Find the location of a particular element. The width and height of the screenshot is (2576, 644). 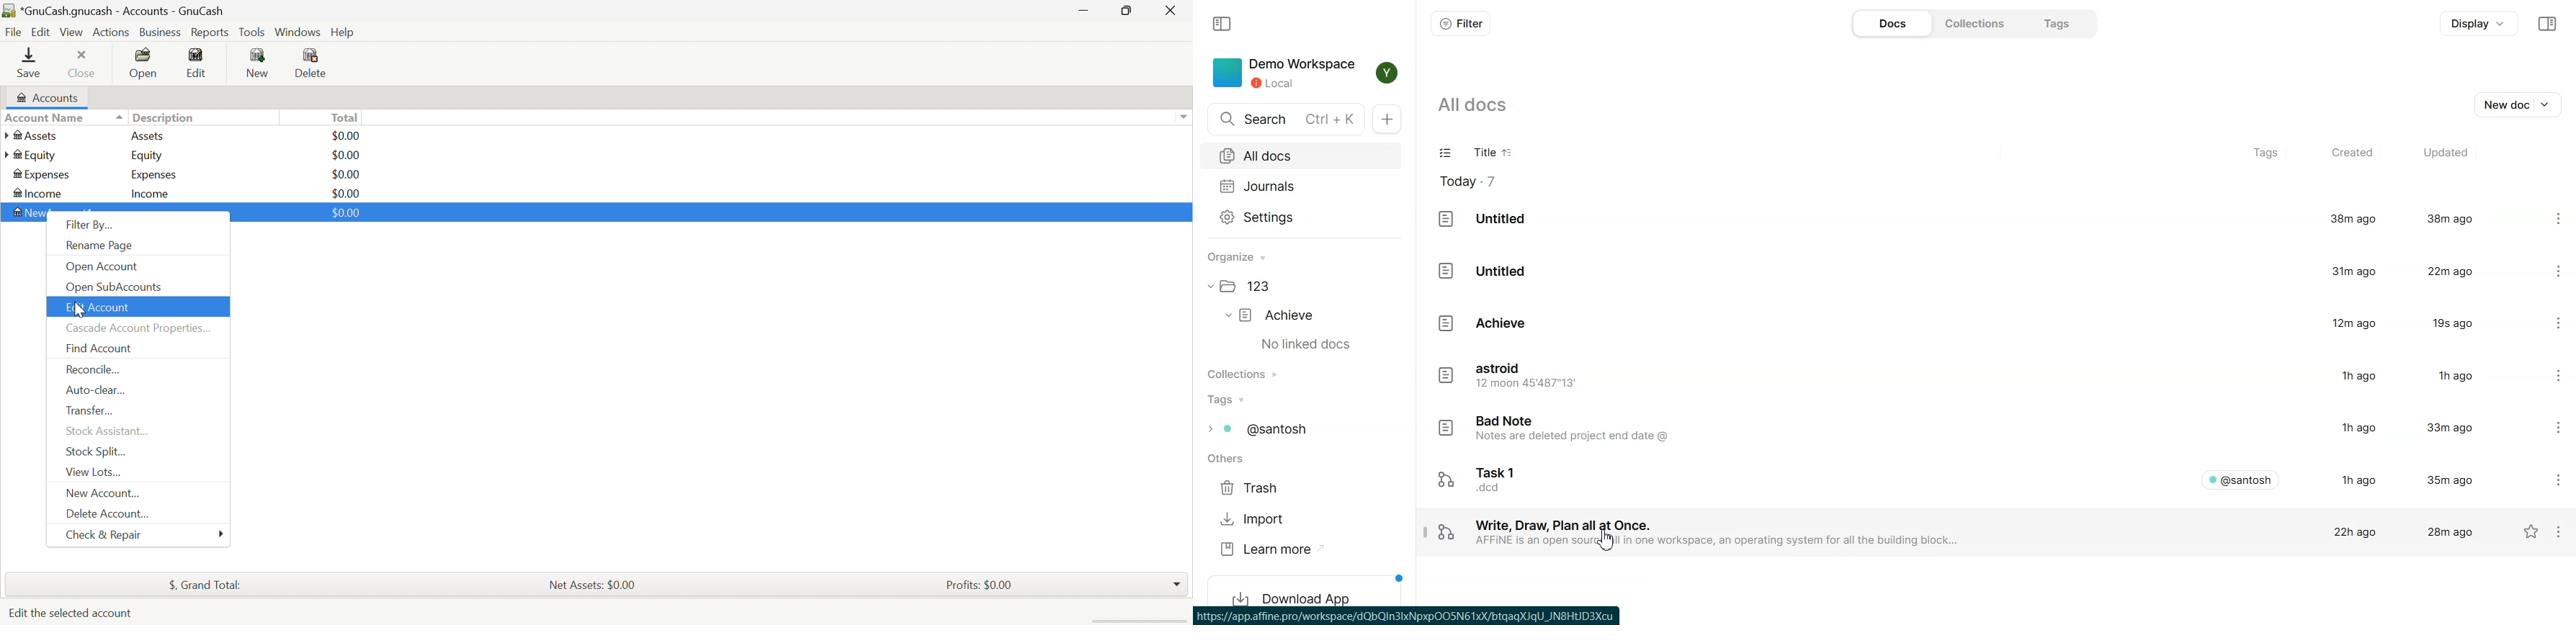

Sort is located at coordinates (1508, 153).